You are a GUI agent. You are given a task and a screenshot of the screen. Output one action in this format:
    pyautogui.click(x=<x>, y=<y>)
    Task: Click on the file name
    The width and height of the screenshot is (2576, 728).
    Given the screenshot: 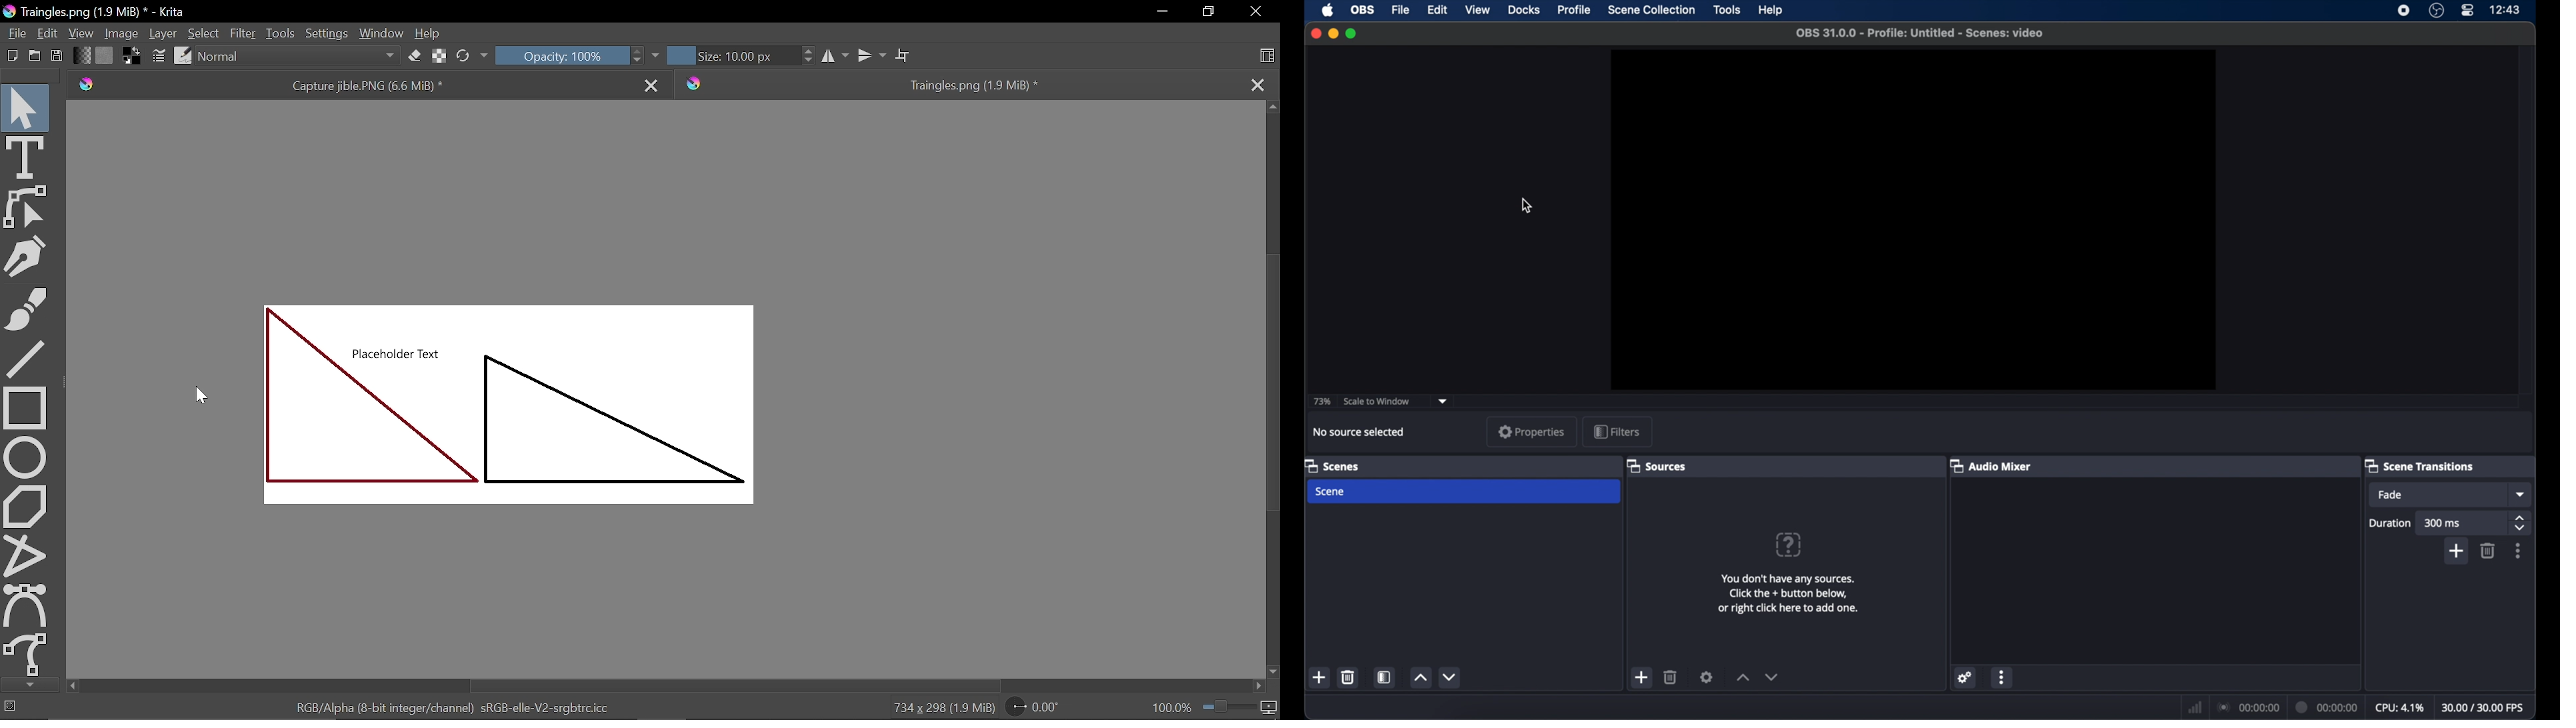 What is the action you would take?
    pyautogui.click(x=1921, y=33)
    